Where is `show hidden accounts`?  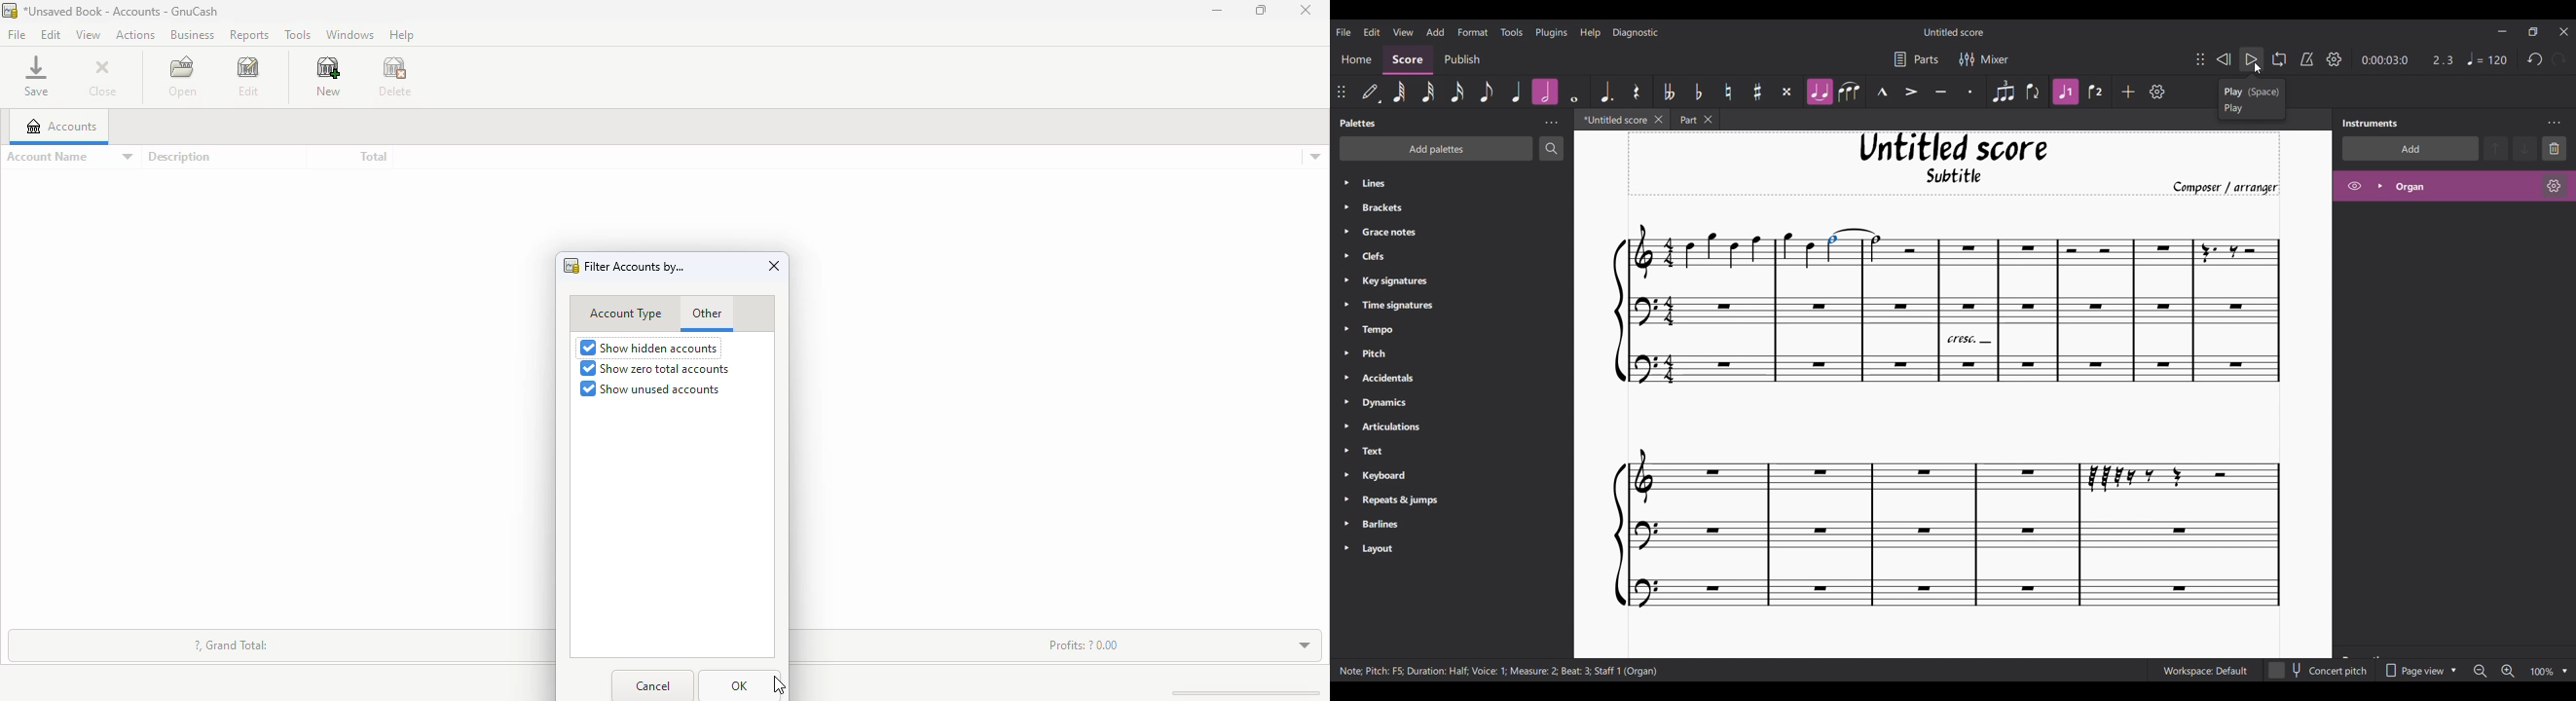
show hidden accounts is located at coordinates (649, 348).